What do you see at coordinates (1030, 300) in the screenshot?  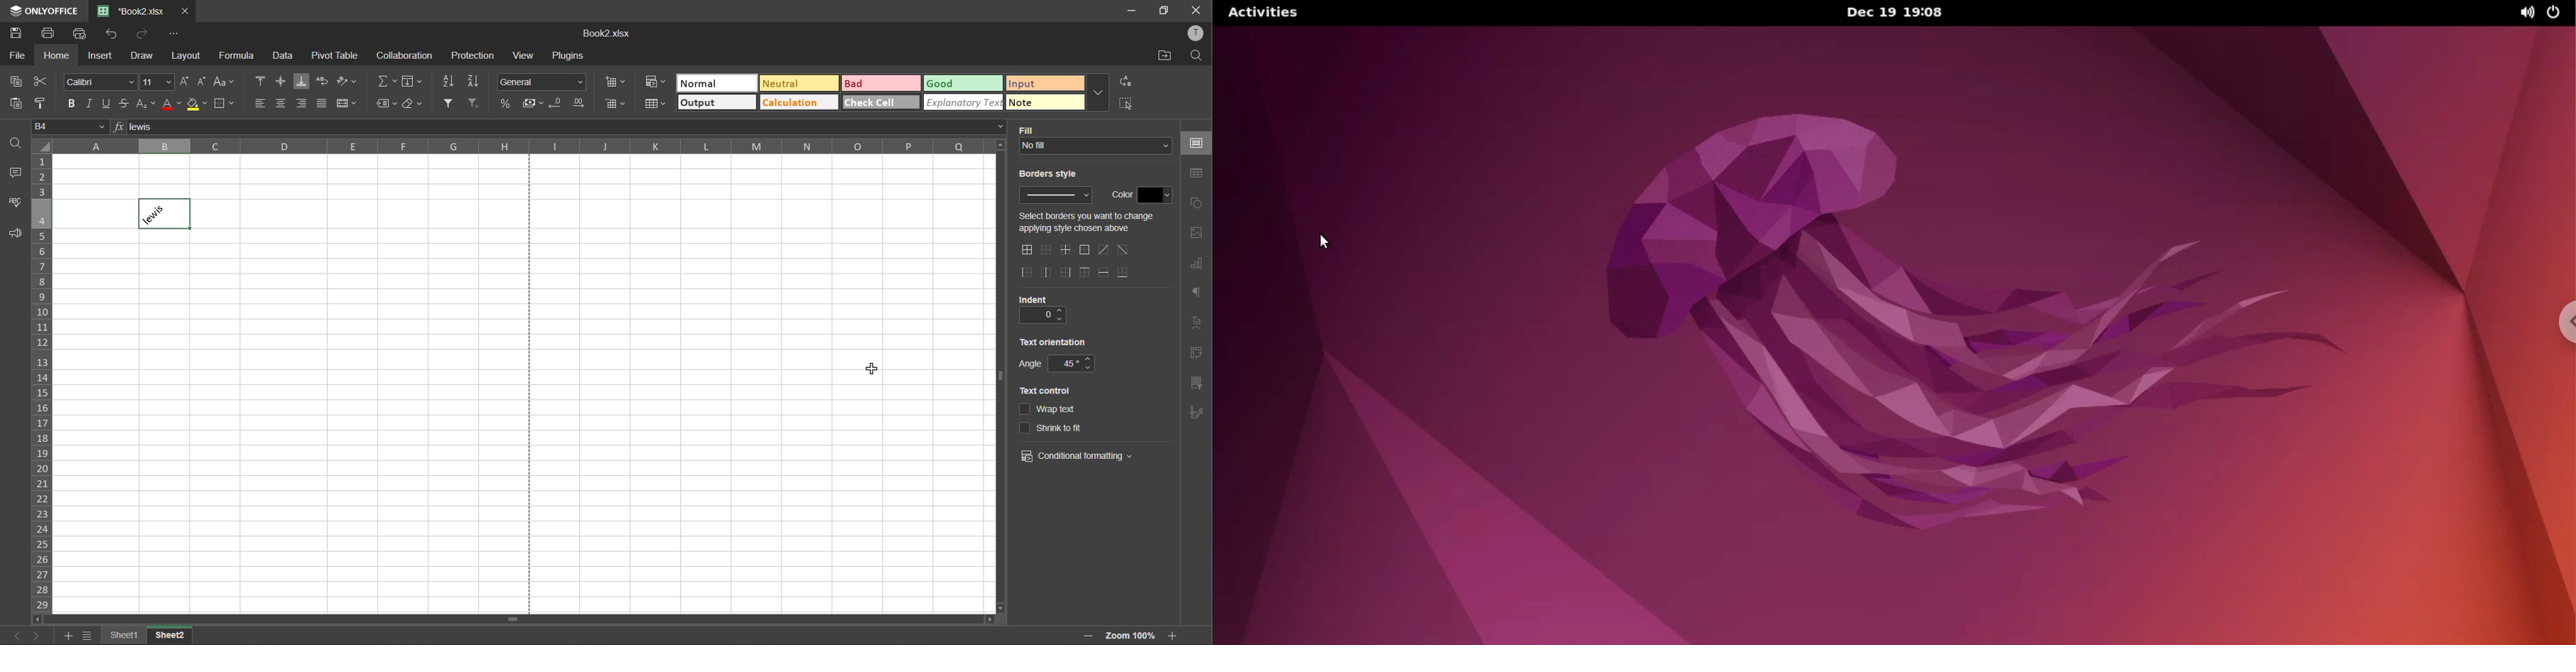 I see `indent` at bounding box center [1030, 300].